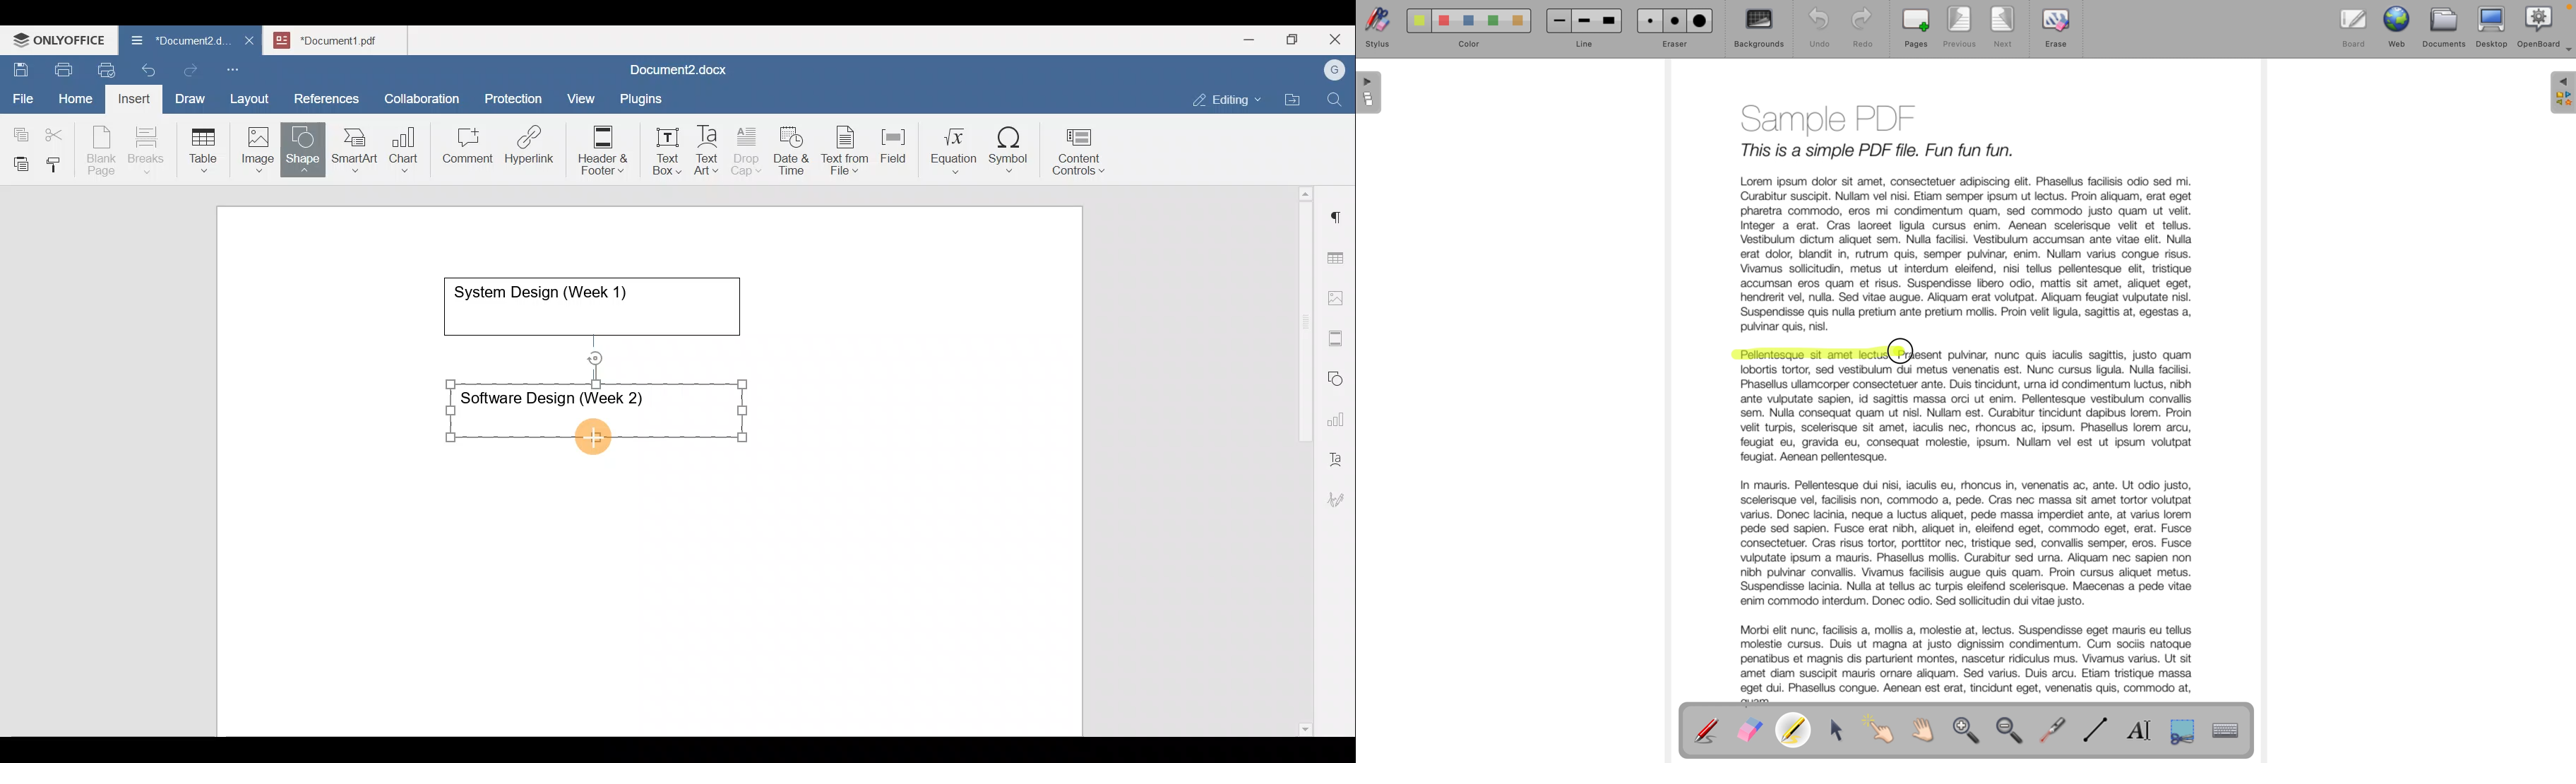  Describe the element at coordinates (238, 67) in the screenshot. I see `Customize quick access toolbar` at that location.